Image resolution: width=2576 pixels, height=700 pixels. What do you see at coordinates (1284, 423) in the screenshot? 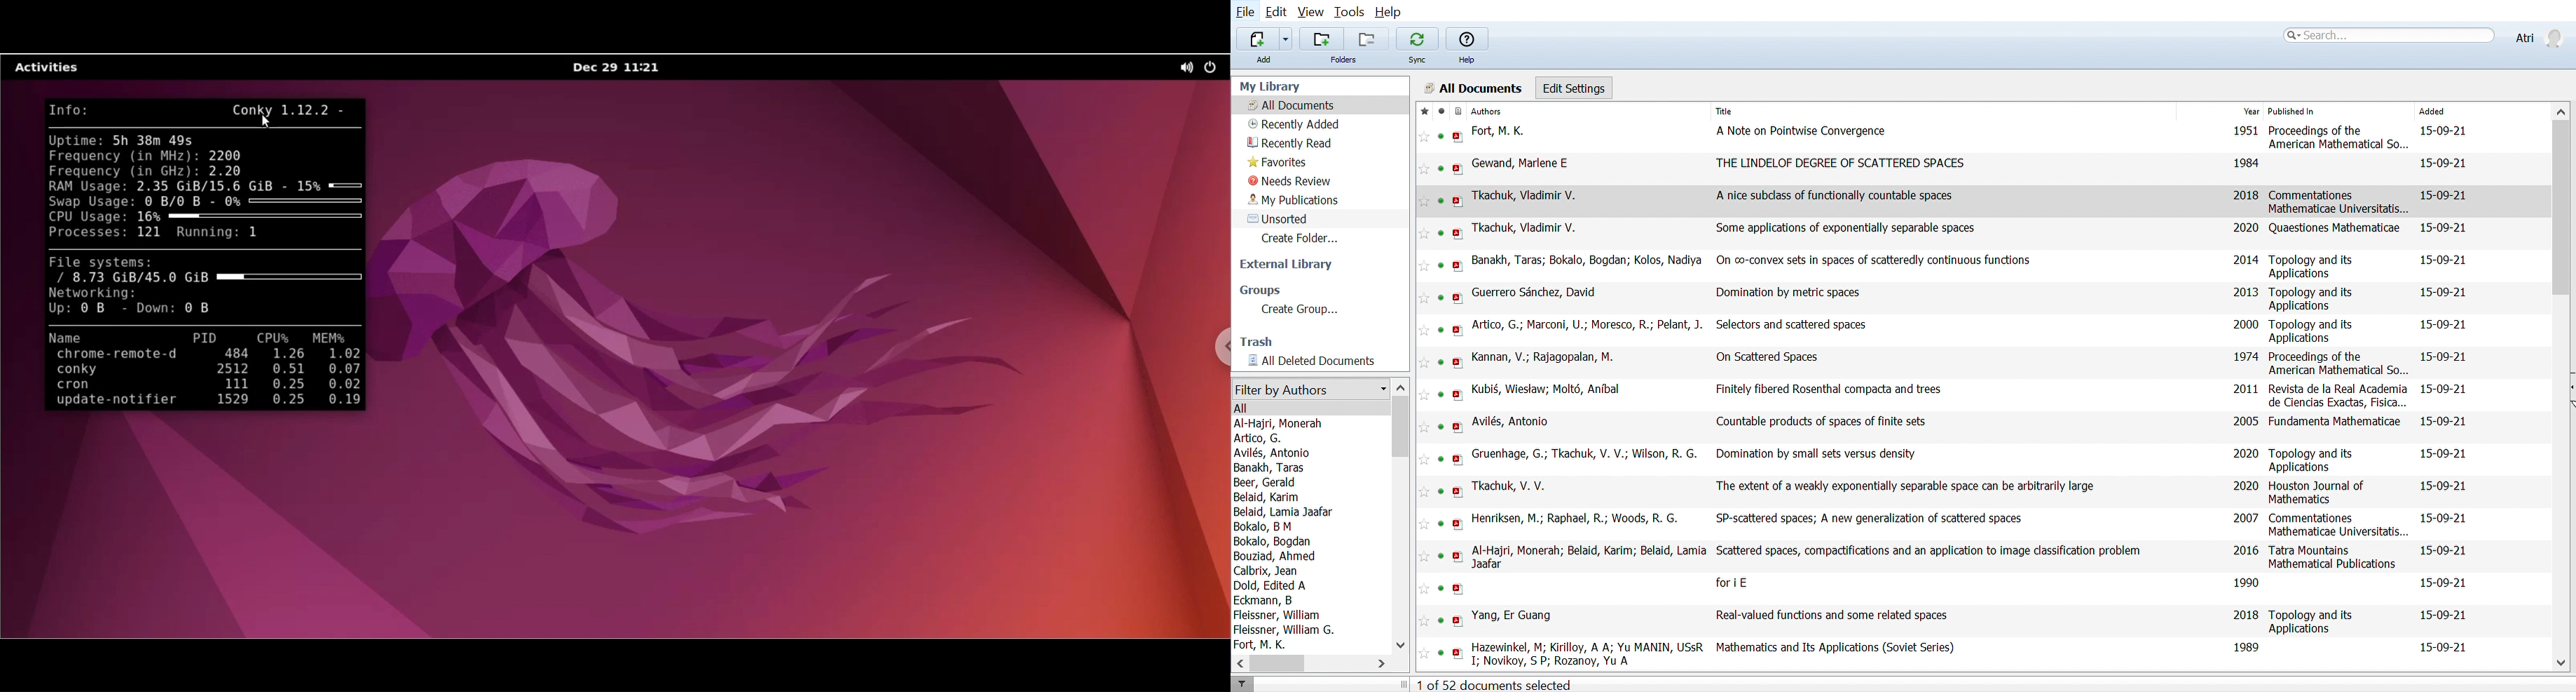
I see `Al-Haijri, Monerah` at bounding box center [1284, 423].